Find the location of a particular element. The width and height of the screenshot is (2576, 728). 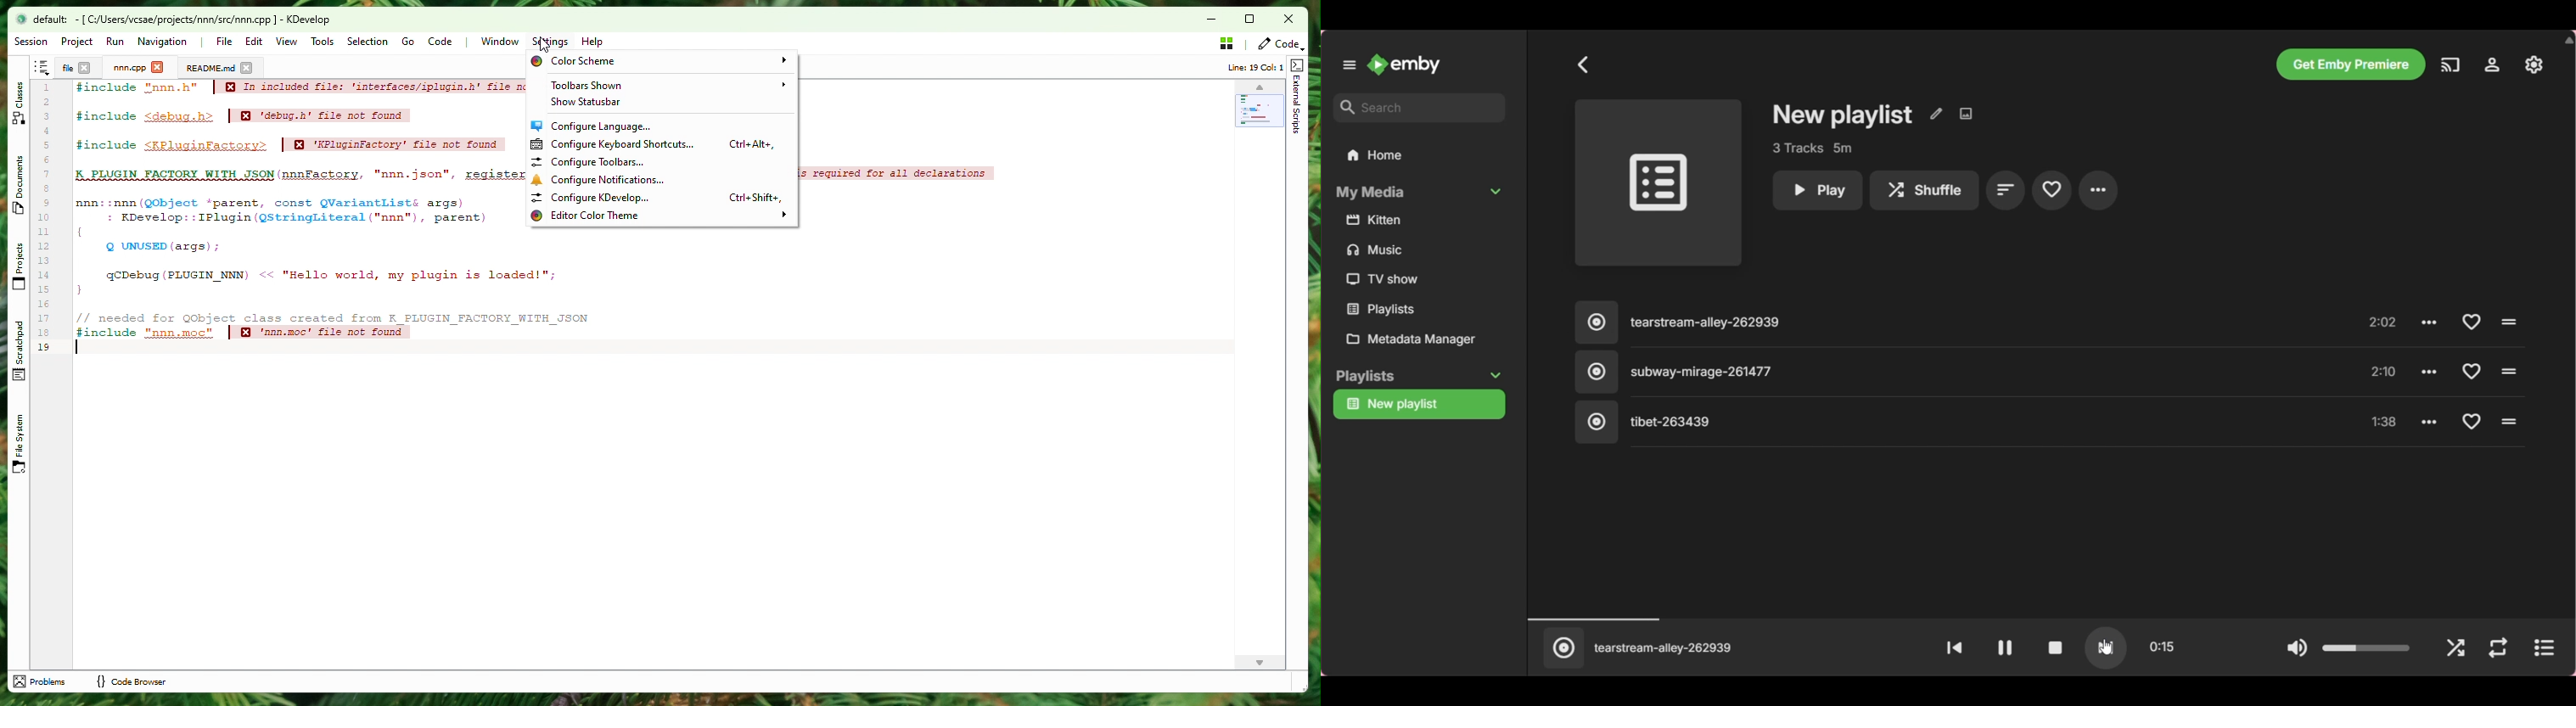

close is located at coordinates (158, 68).